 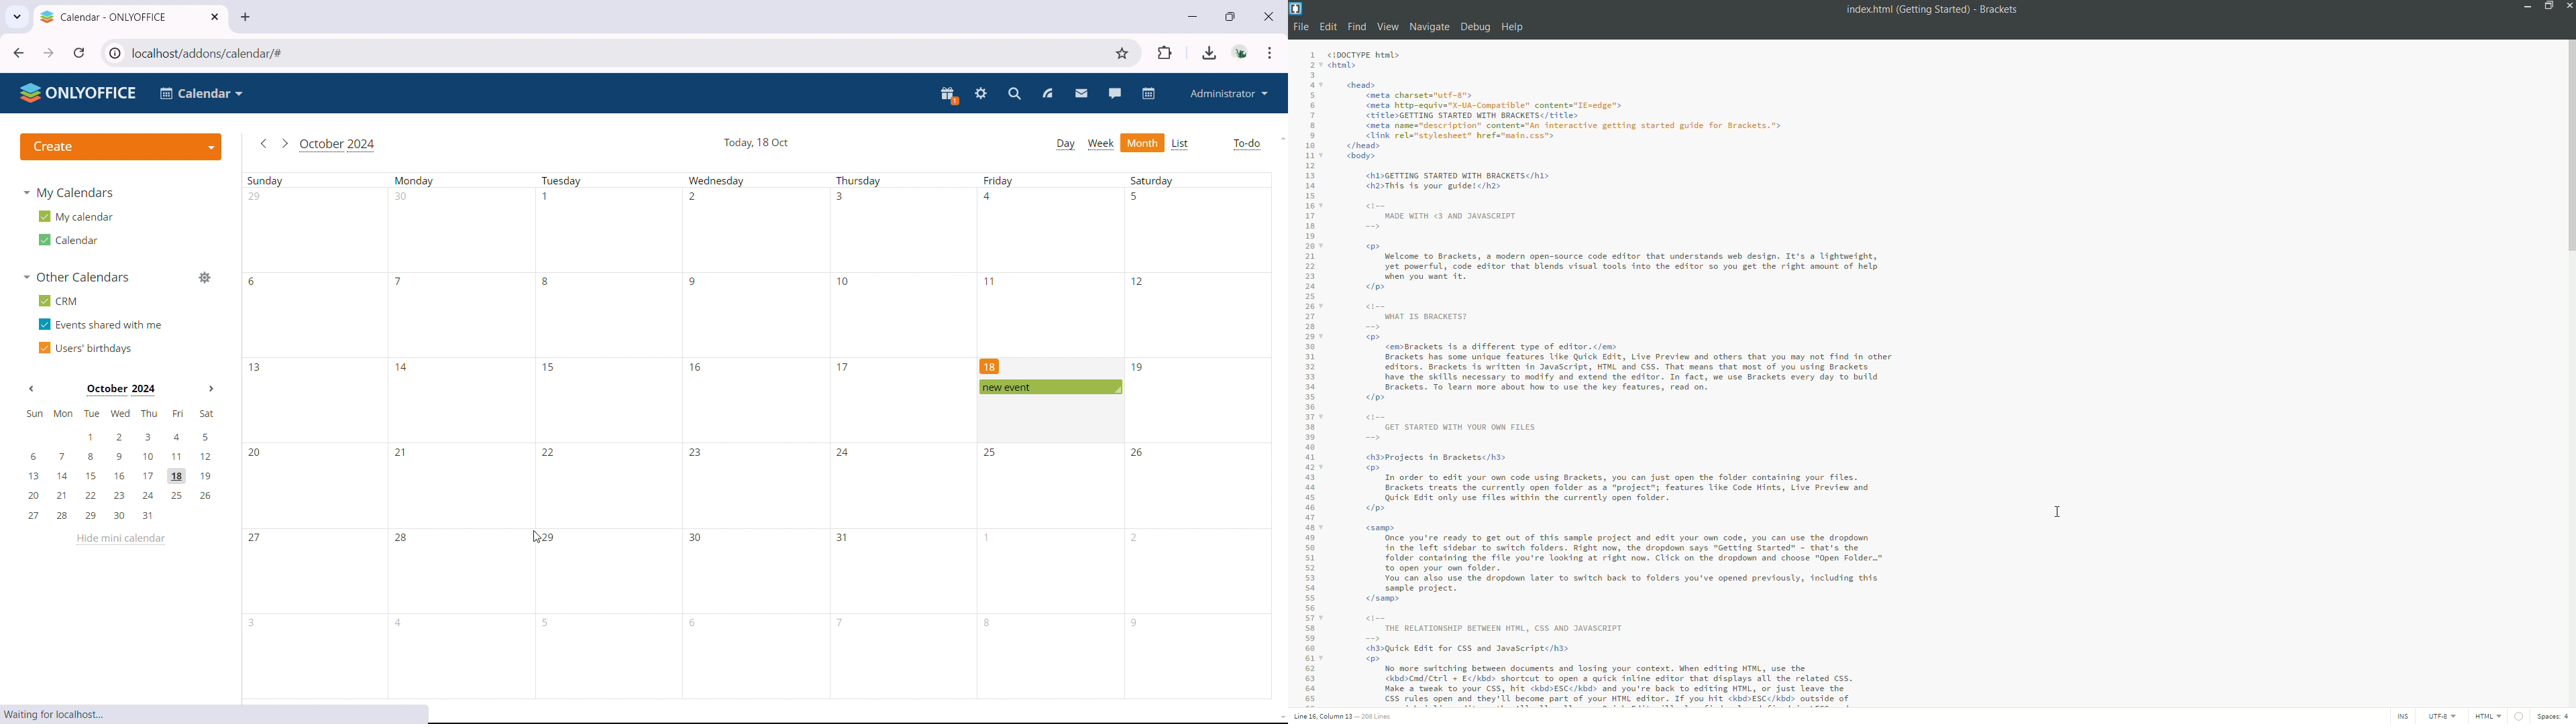 What do you see at coordinates (1191, 15) in the screenshot?
I see `minimize` at bounding box center [1191, 15].